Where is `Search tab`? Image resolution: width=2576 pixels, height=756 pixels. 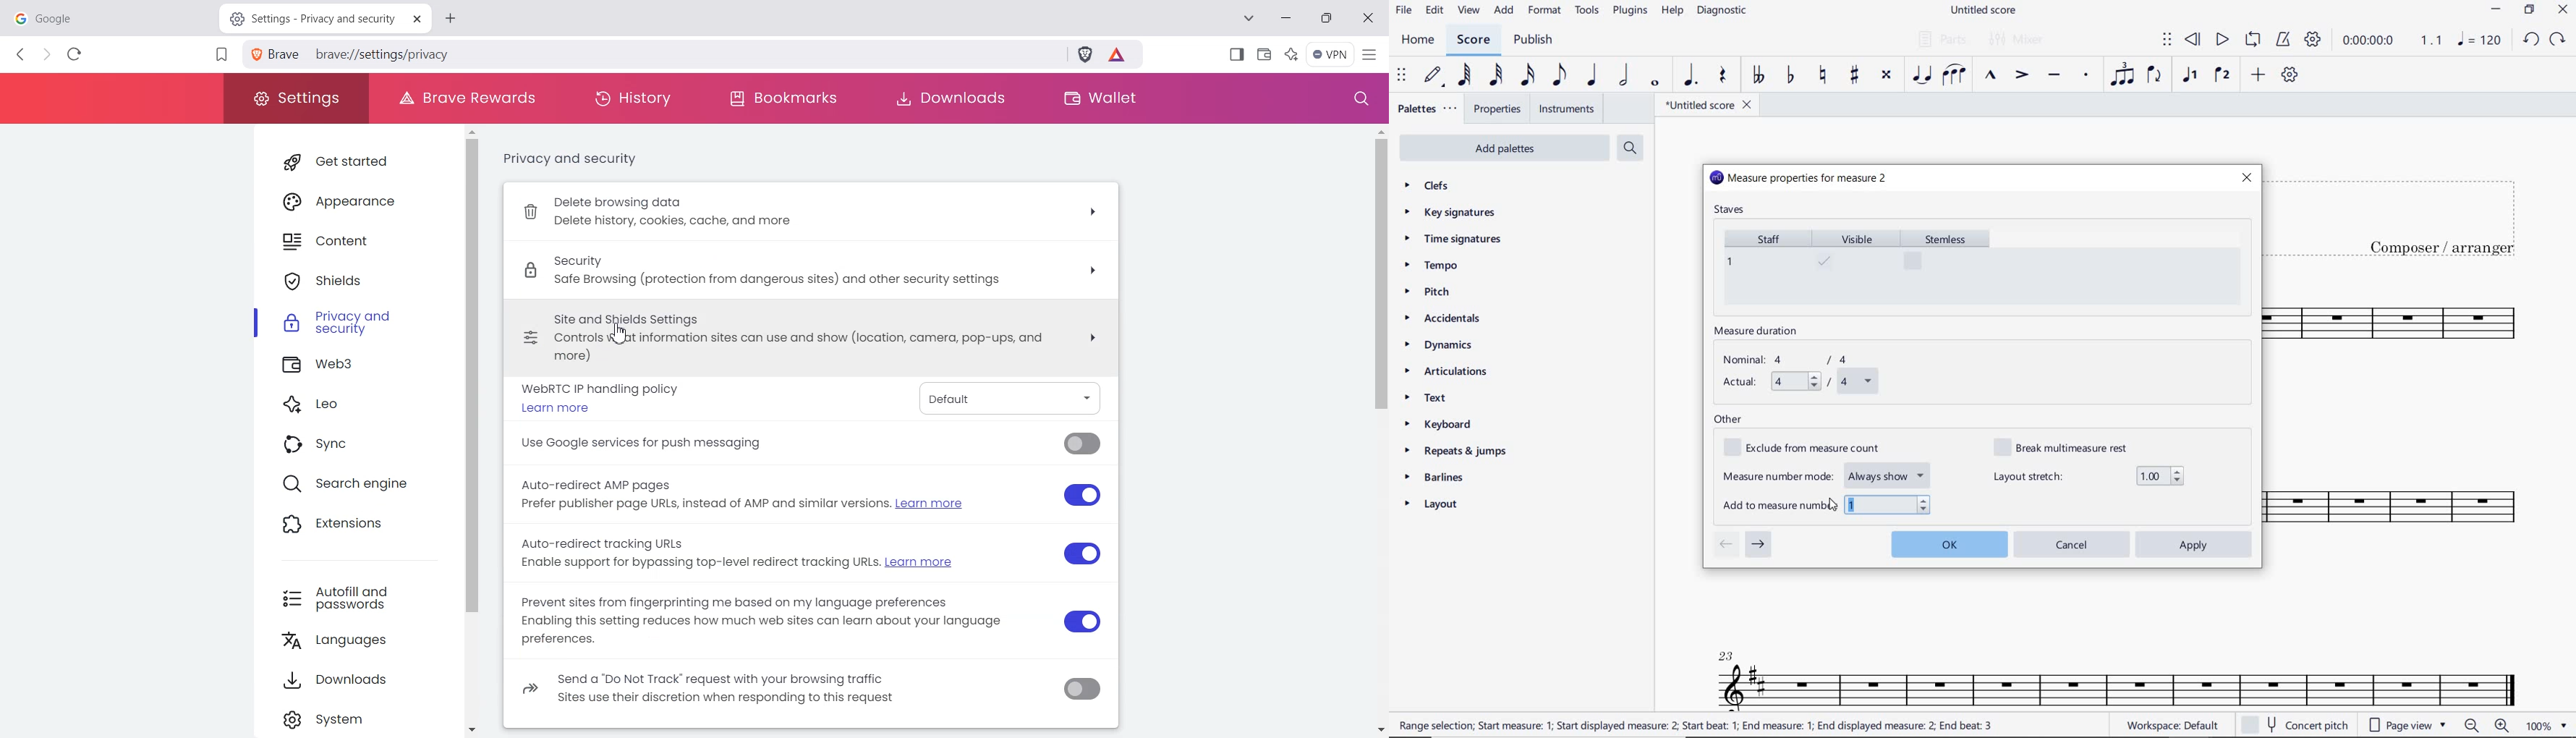 Search tab is located at coordinates (1251, 20).